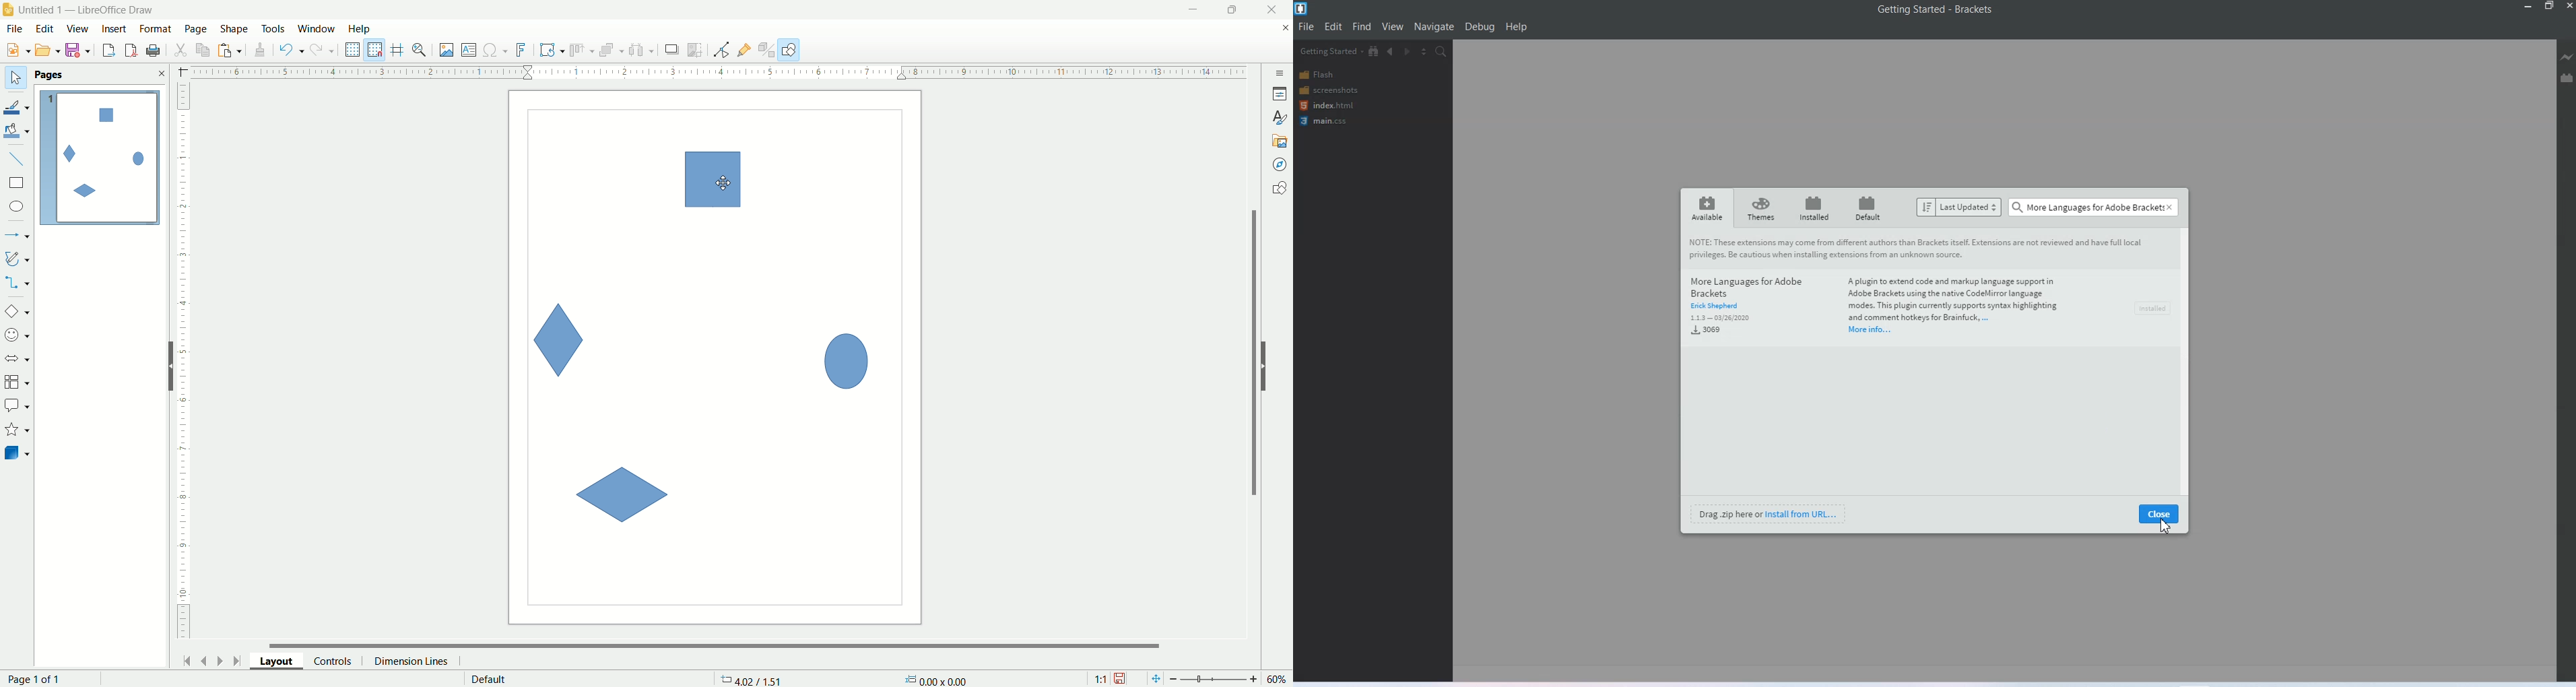  I want to click on edit, so click(45, 30).